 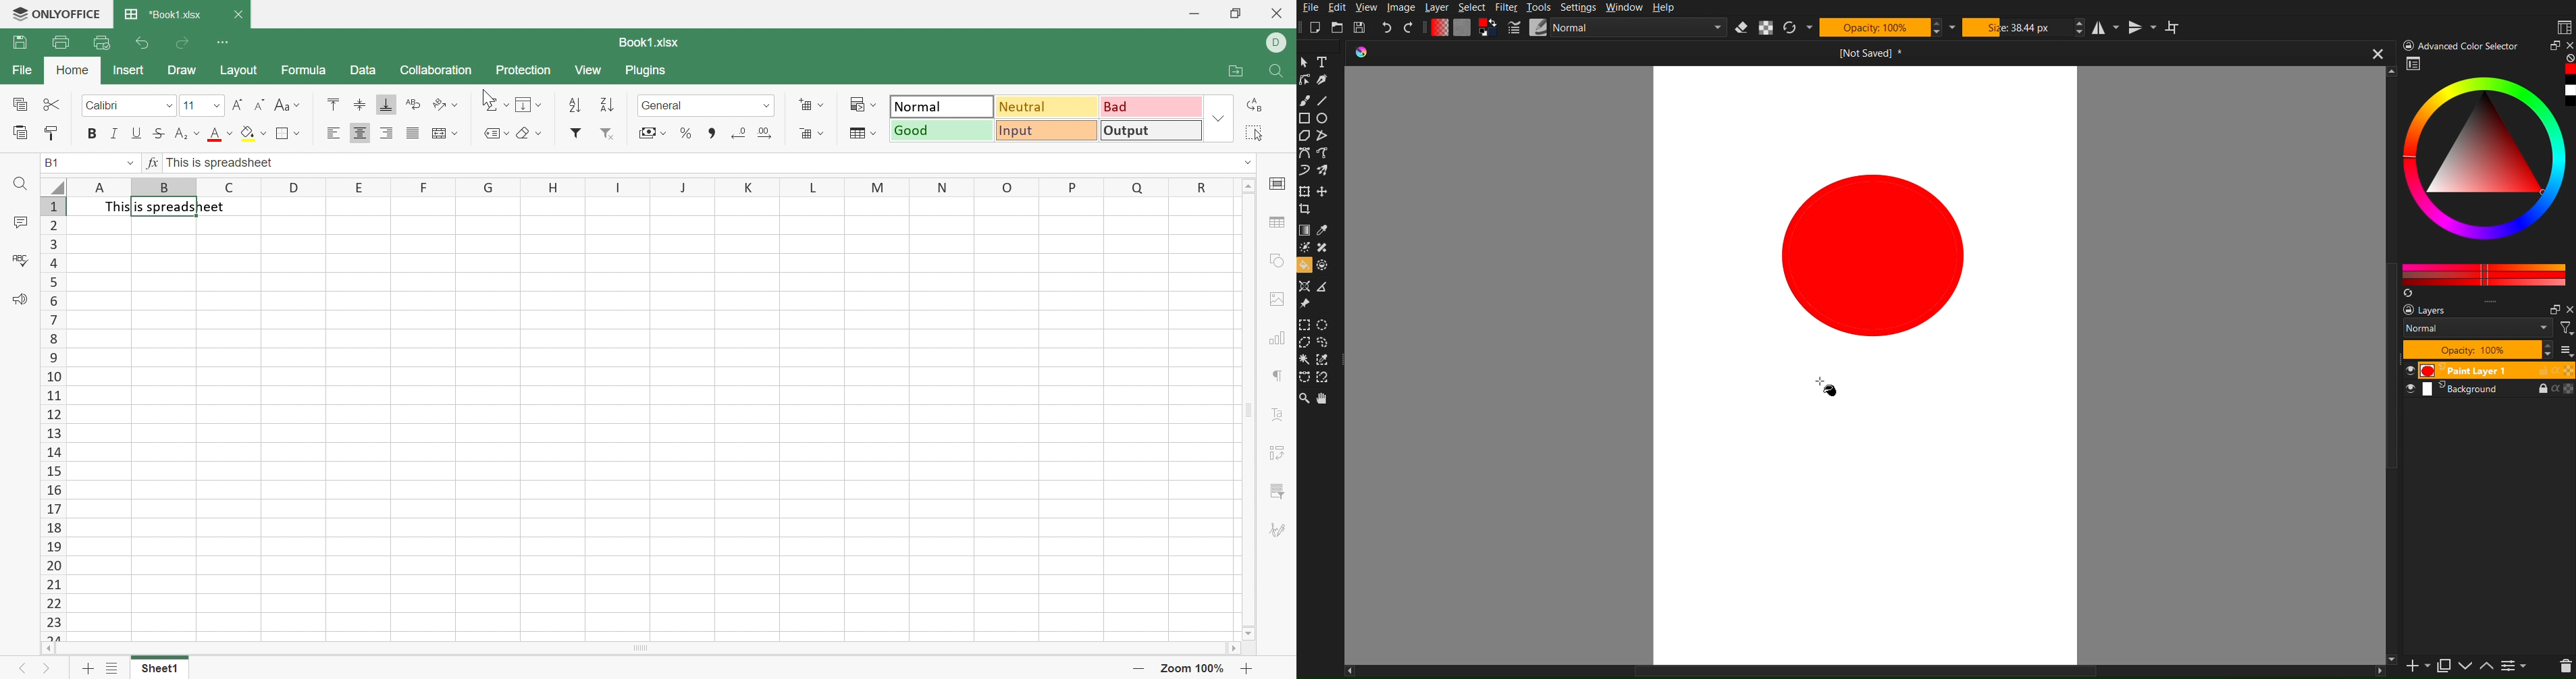 What do you see at coordinates (1232, 73) in the screenshot?
I see `Open file location` at bounding box center [1232, 73].